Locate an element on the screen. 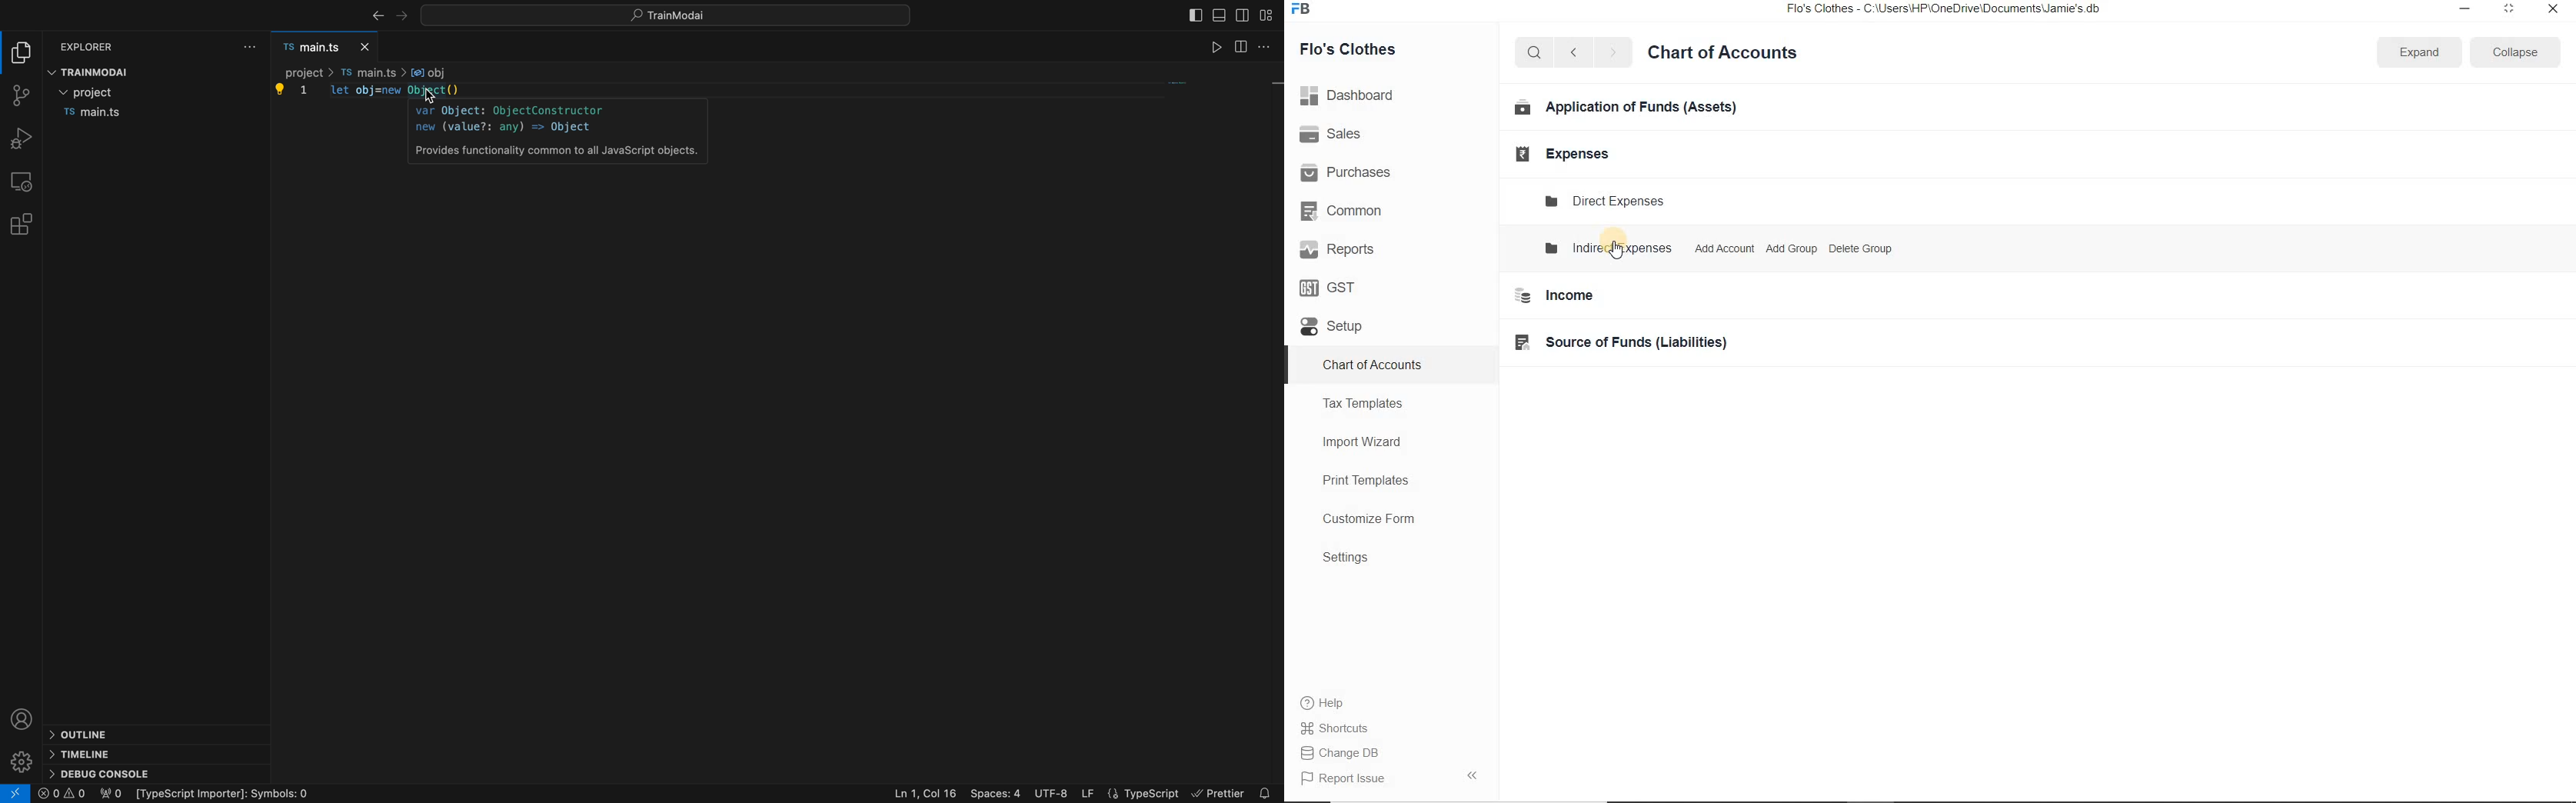 The image size is (2576, 812). Indirect expenses is located at coordinates (1610, 248).